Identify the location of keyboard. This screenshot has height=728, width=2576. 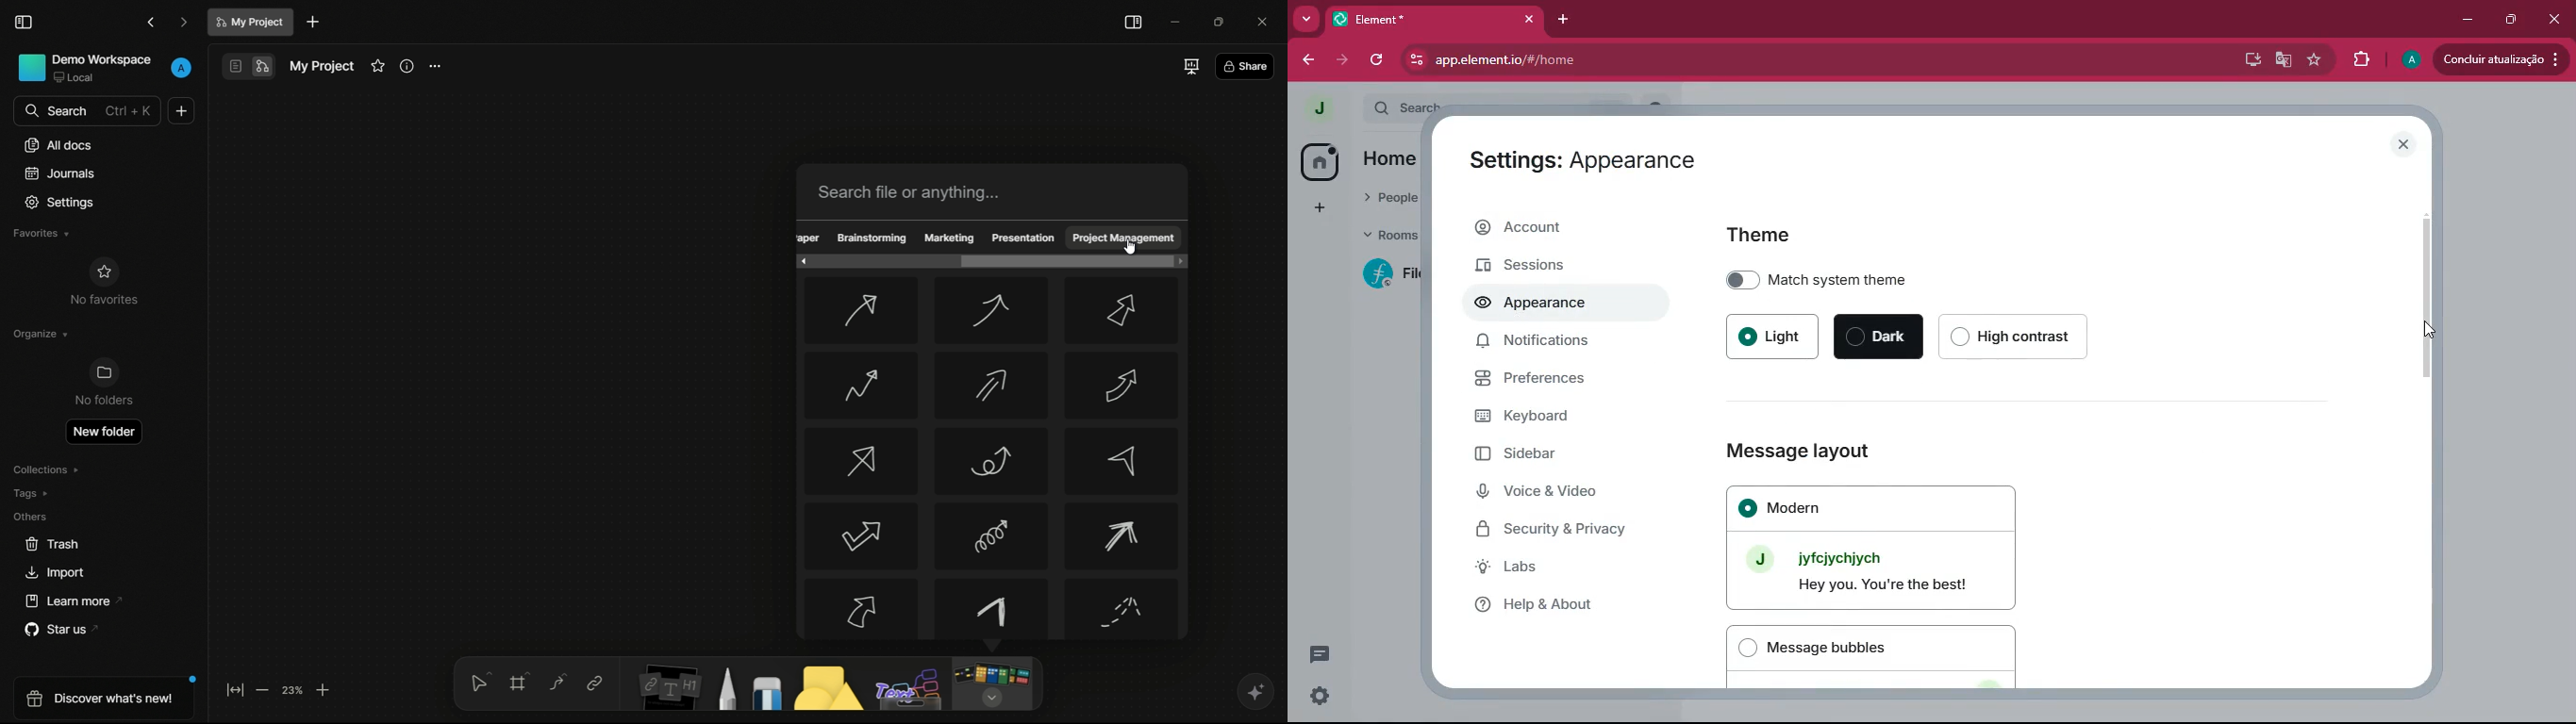
(1554, 418).